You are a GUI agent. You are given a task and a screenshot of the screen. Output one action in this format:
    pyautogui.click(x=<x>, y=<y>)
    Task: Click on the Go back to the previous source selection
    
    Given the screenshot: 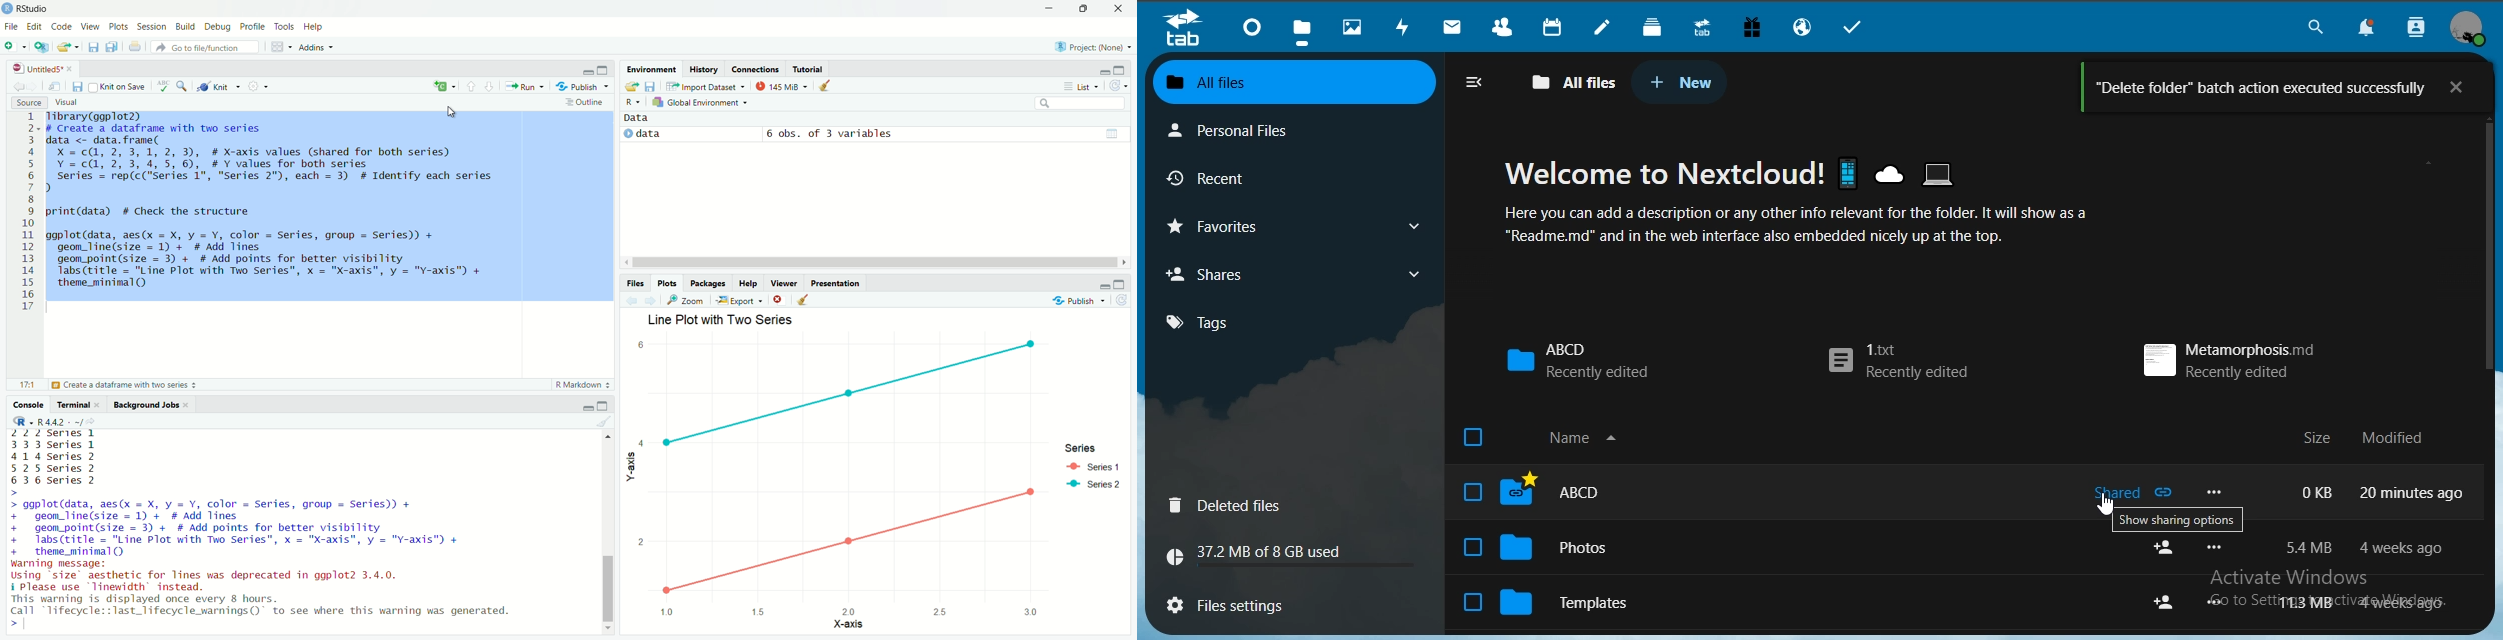 What is the action you would take?
    pyautogui.click(x=17, y=85)
    